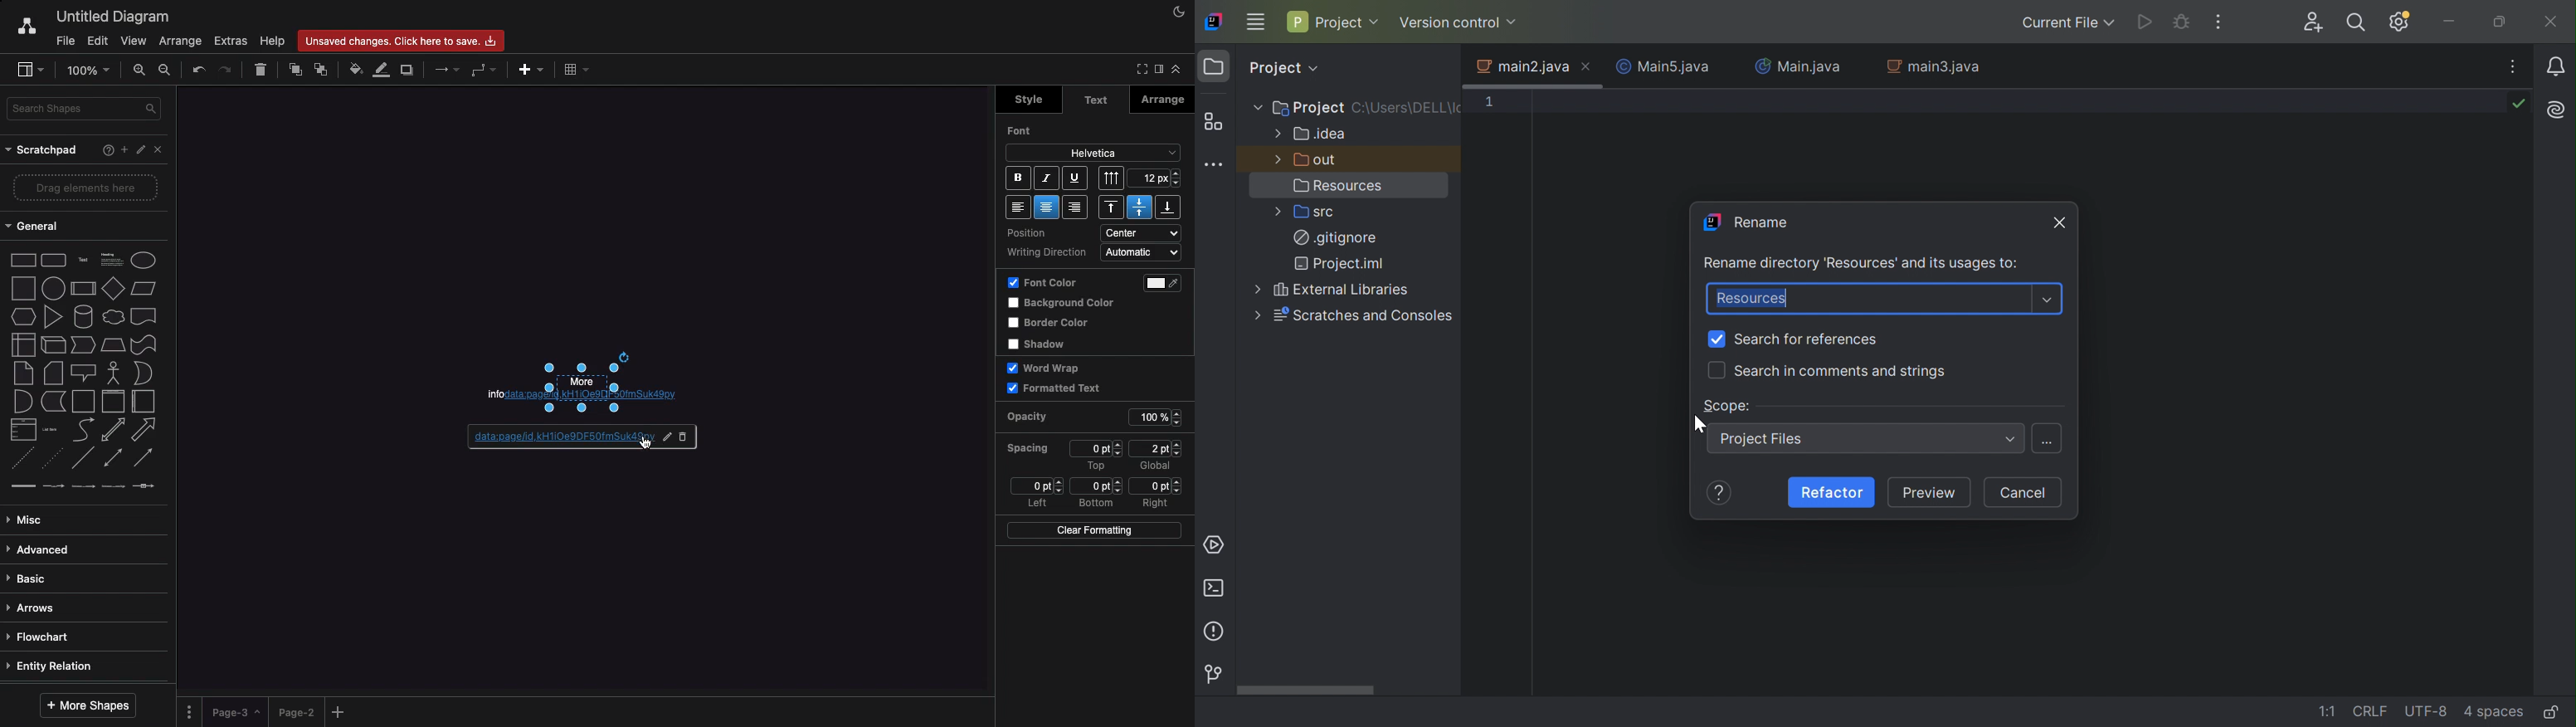 The image size is (2576, 728). Describe the element at coordinates (113, 402) in the screenshot. I see `vertical container` at that location.